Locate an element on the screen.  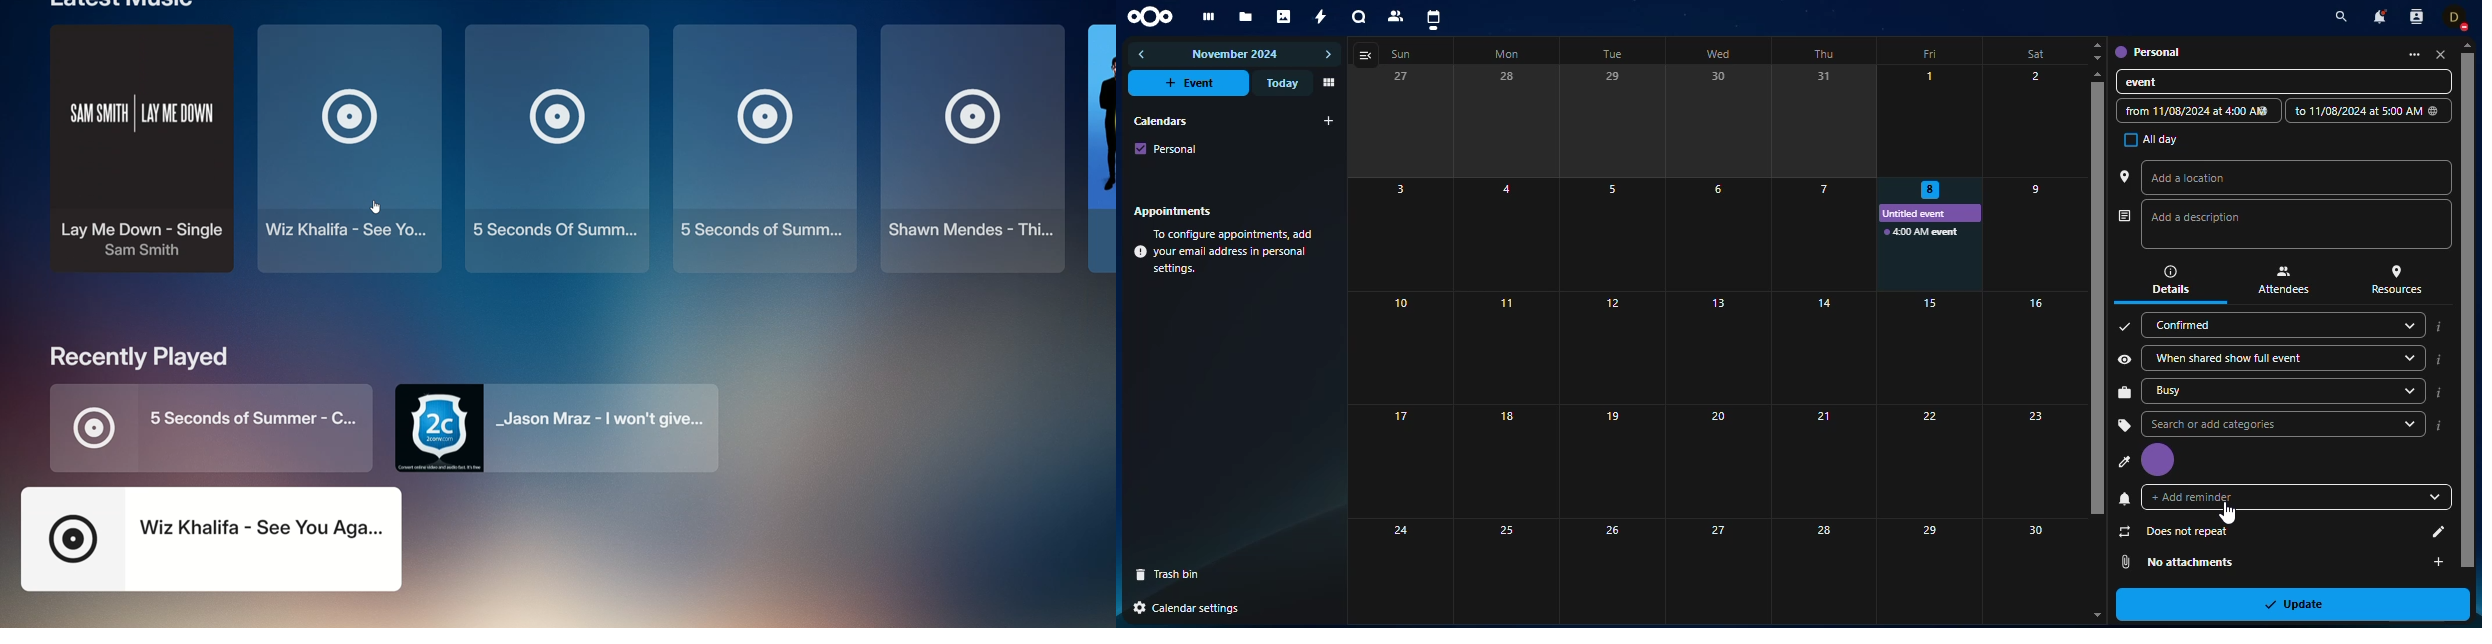
25 is located at coordinates (1505, 568).